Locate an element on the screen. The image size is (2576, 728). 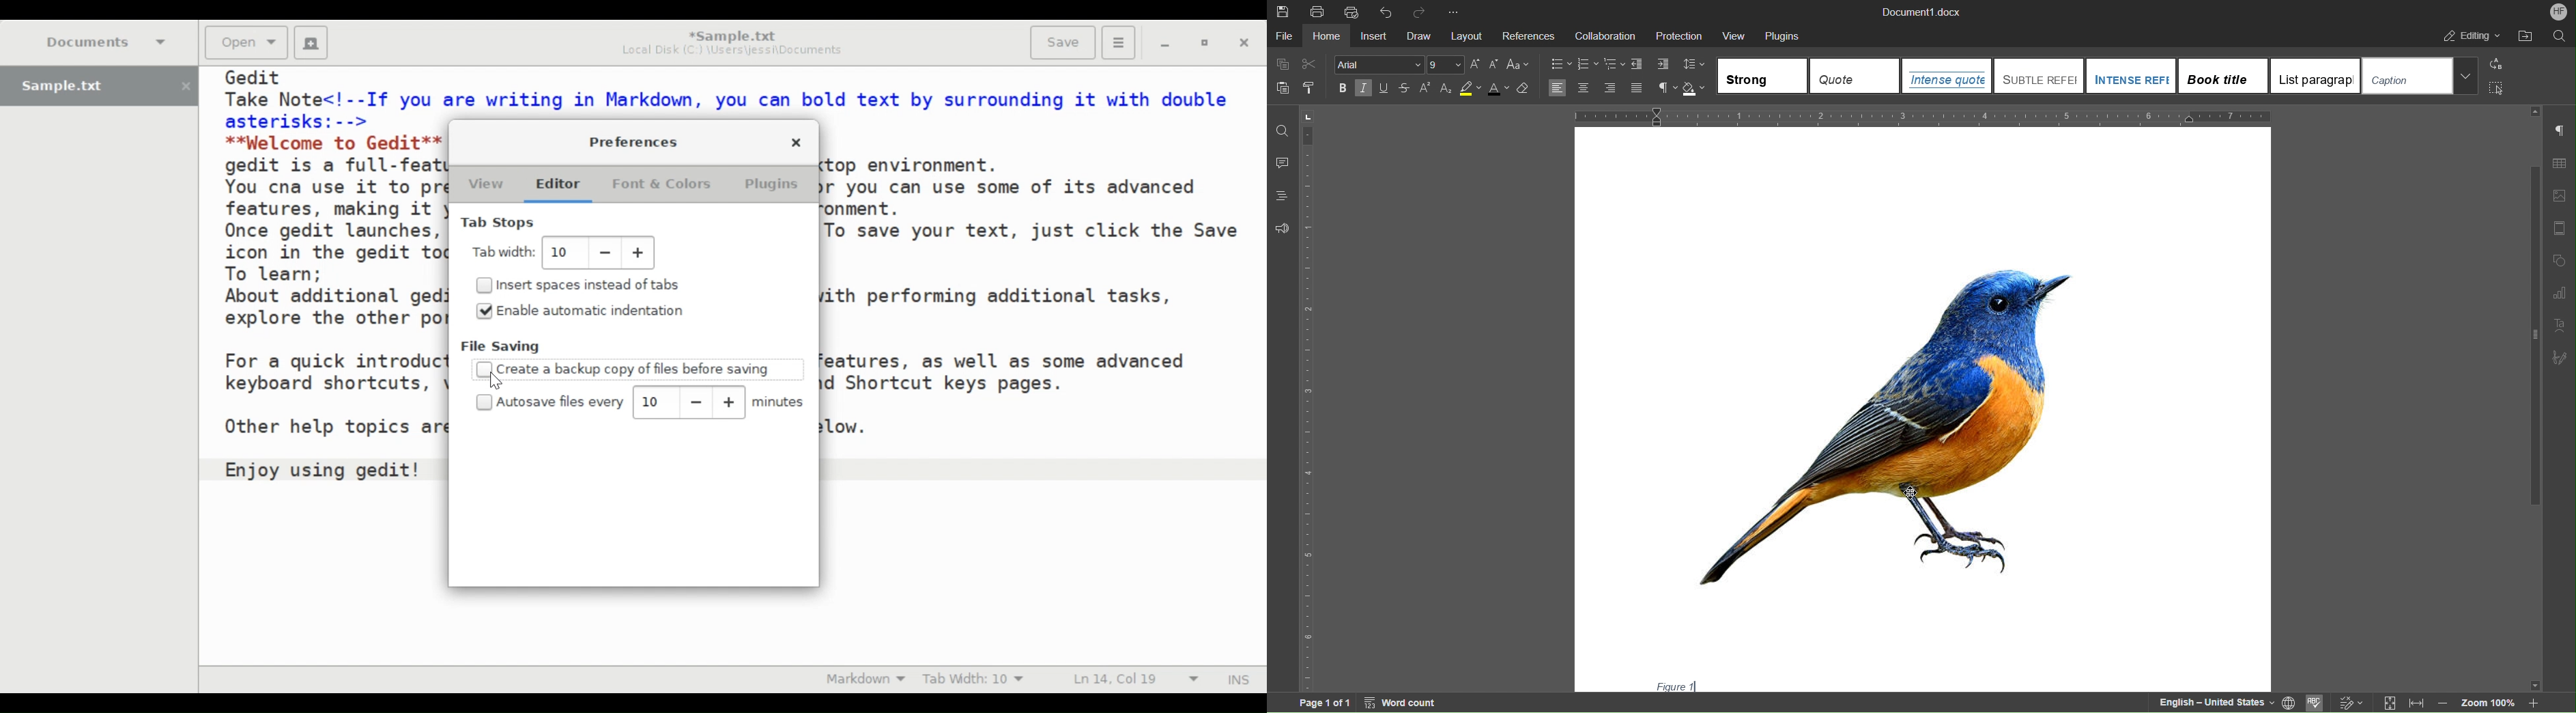
Plugins is located at coordinates (1782, 37).